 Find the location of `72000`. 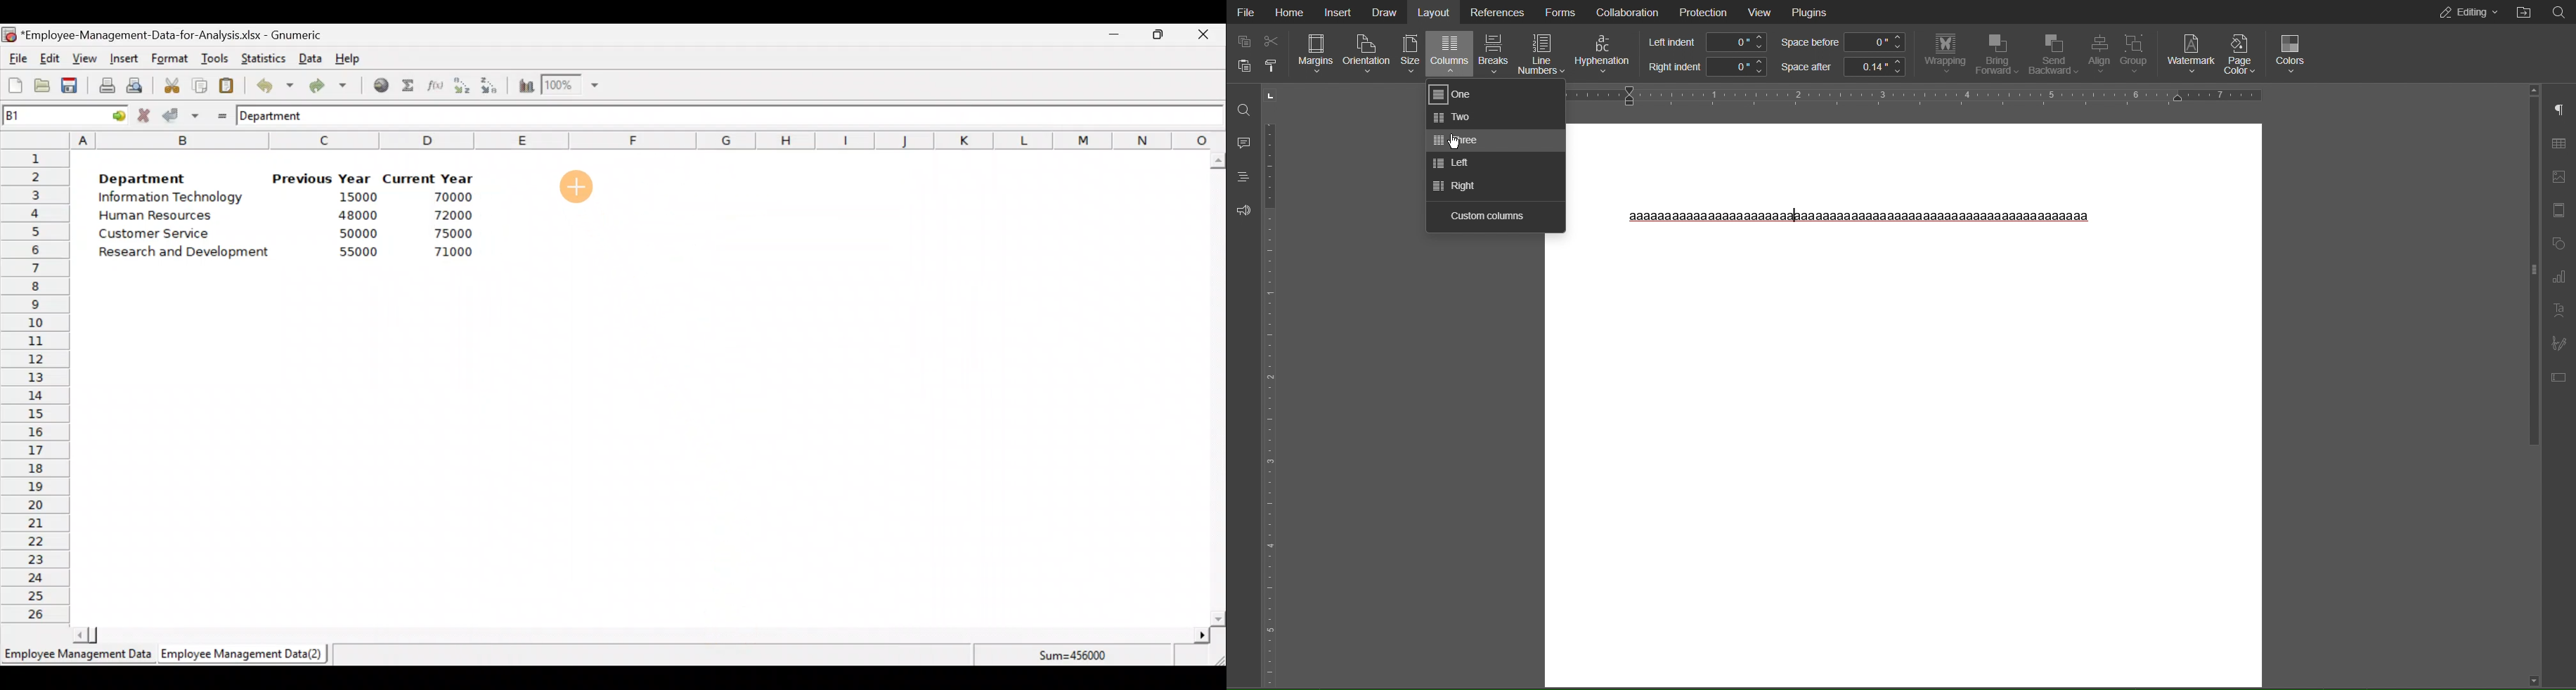

72000 is located at coordinates (446, 215).